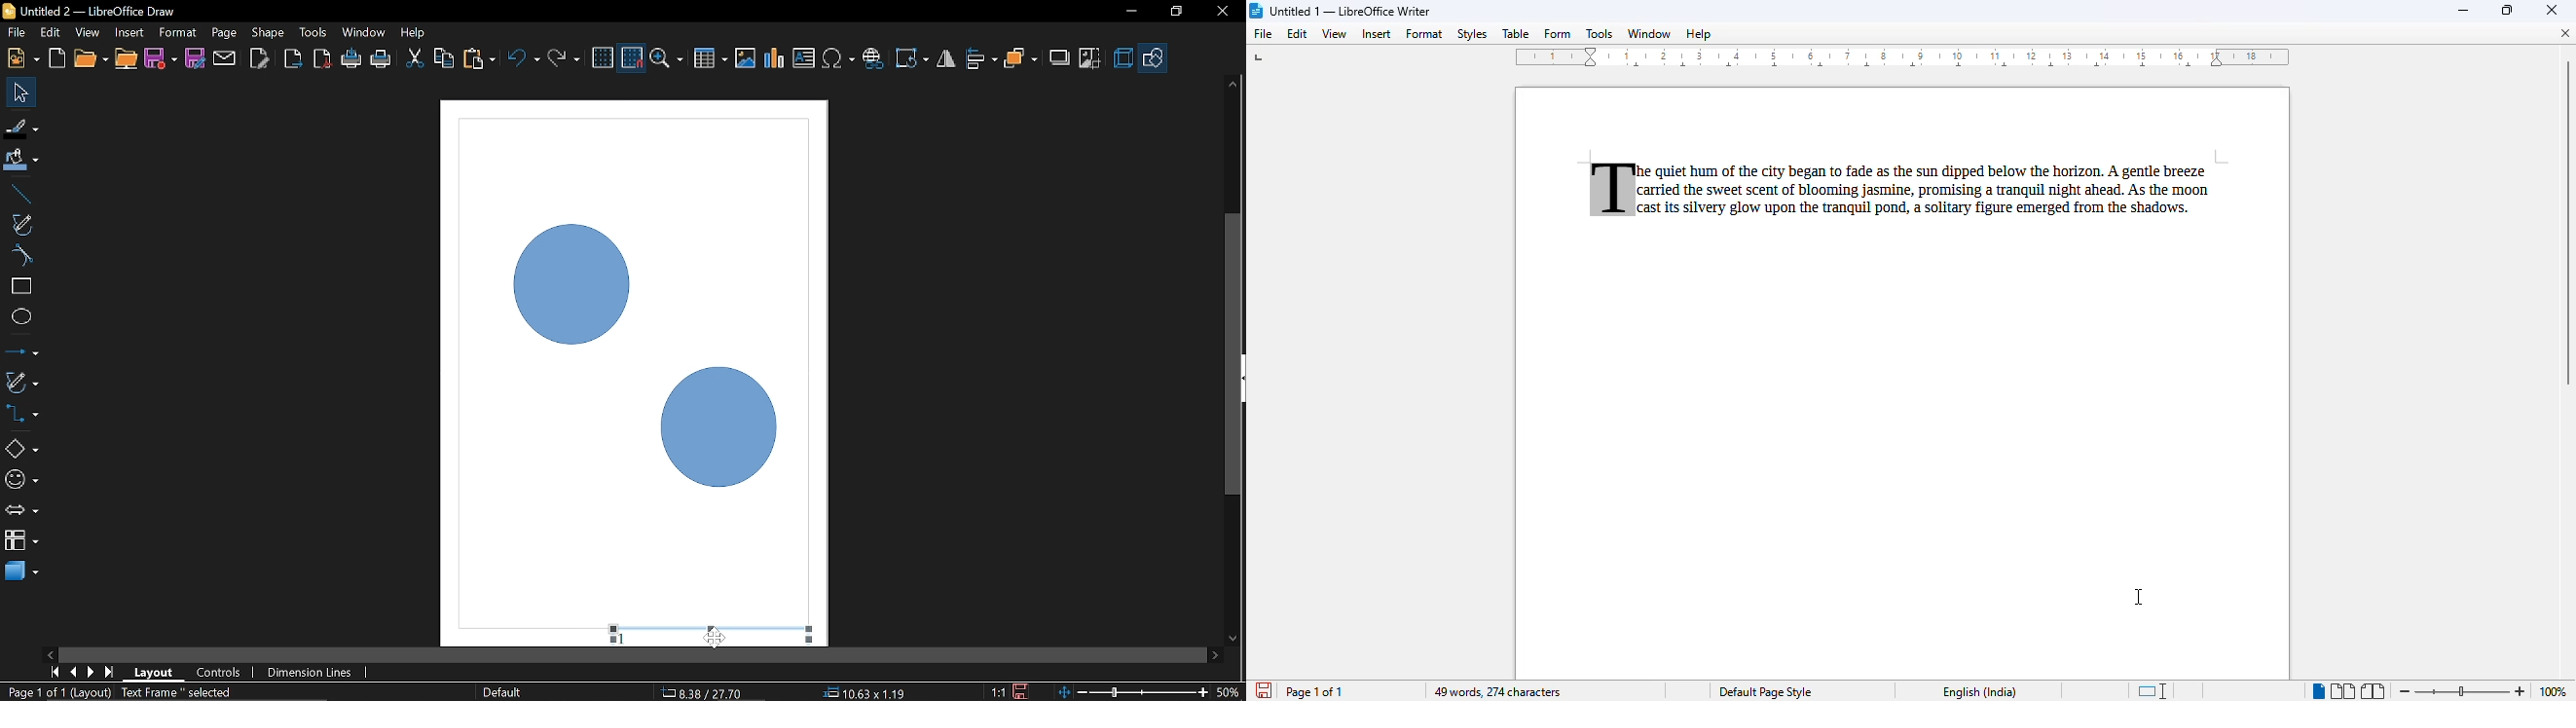 The height and width of the screenshot is (728, 2576). What do you see at coordinates (21, 512) in the screenshot?
I see ` arrow shapes` at bounding box center [21, 512].